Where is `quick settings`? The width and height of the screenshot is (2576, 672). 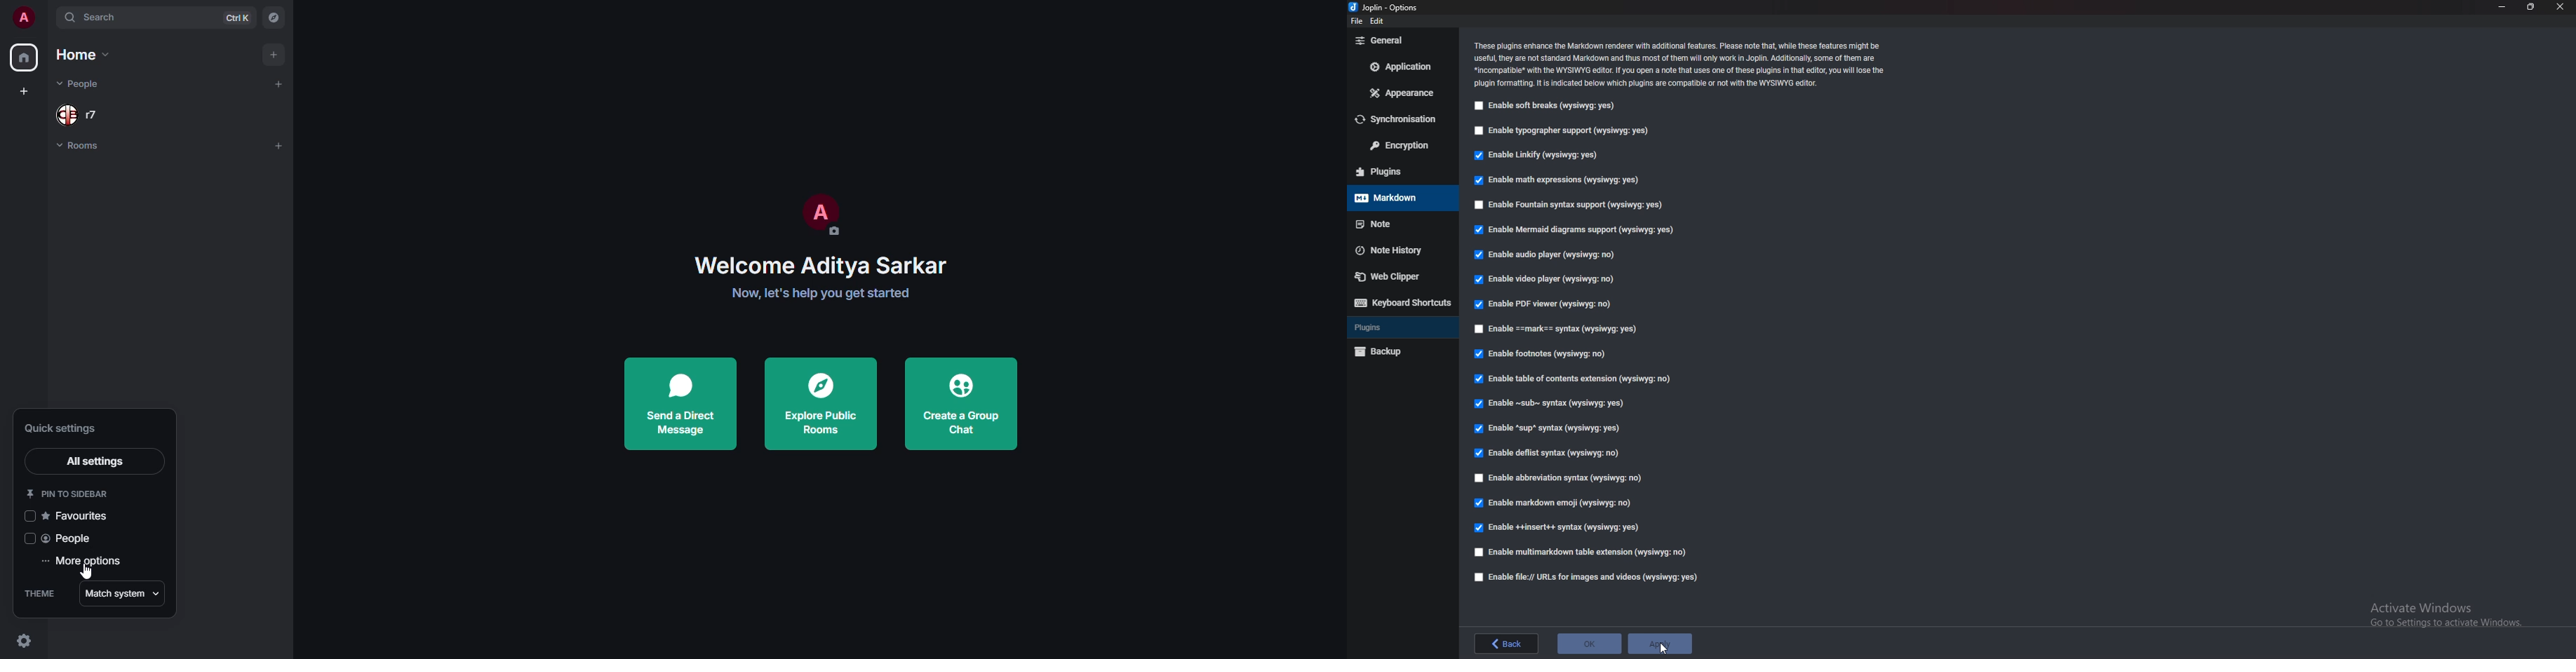 quick settings is located at coordinates (24, 639).